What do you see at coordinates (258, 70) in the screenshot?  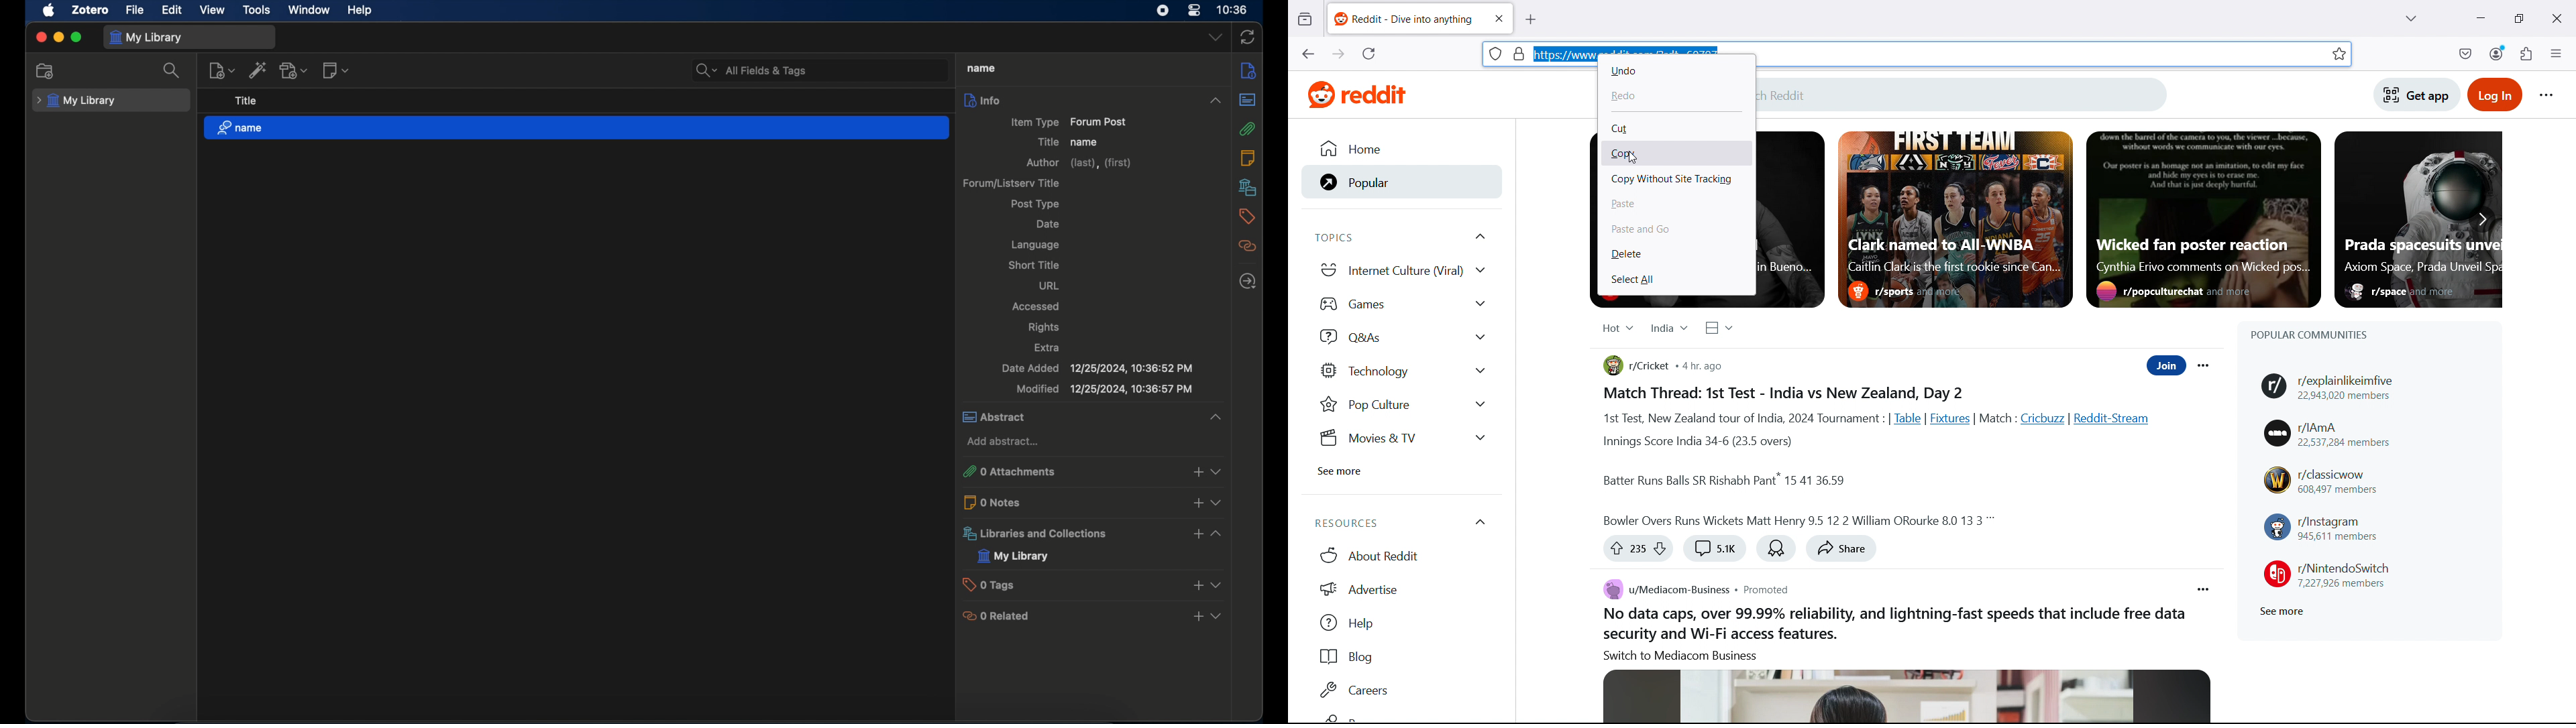 I see `add item by identifier` at bounding box center [258, 70].